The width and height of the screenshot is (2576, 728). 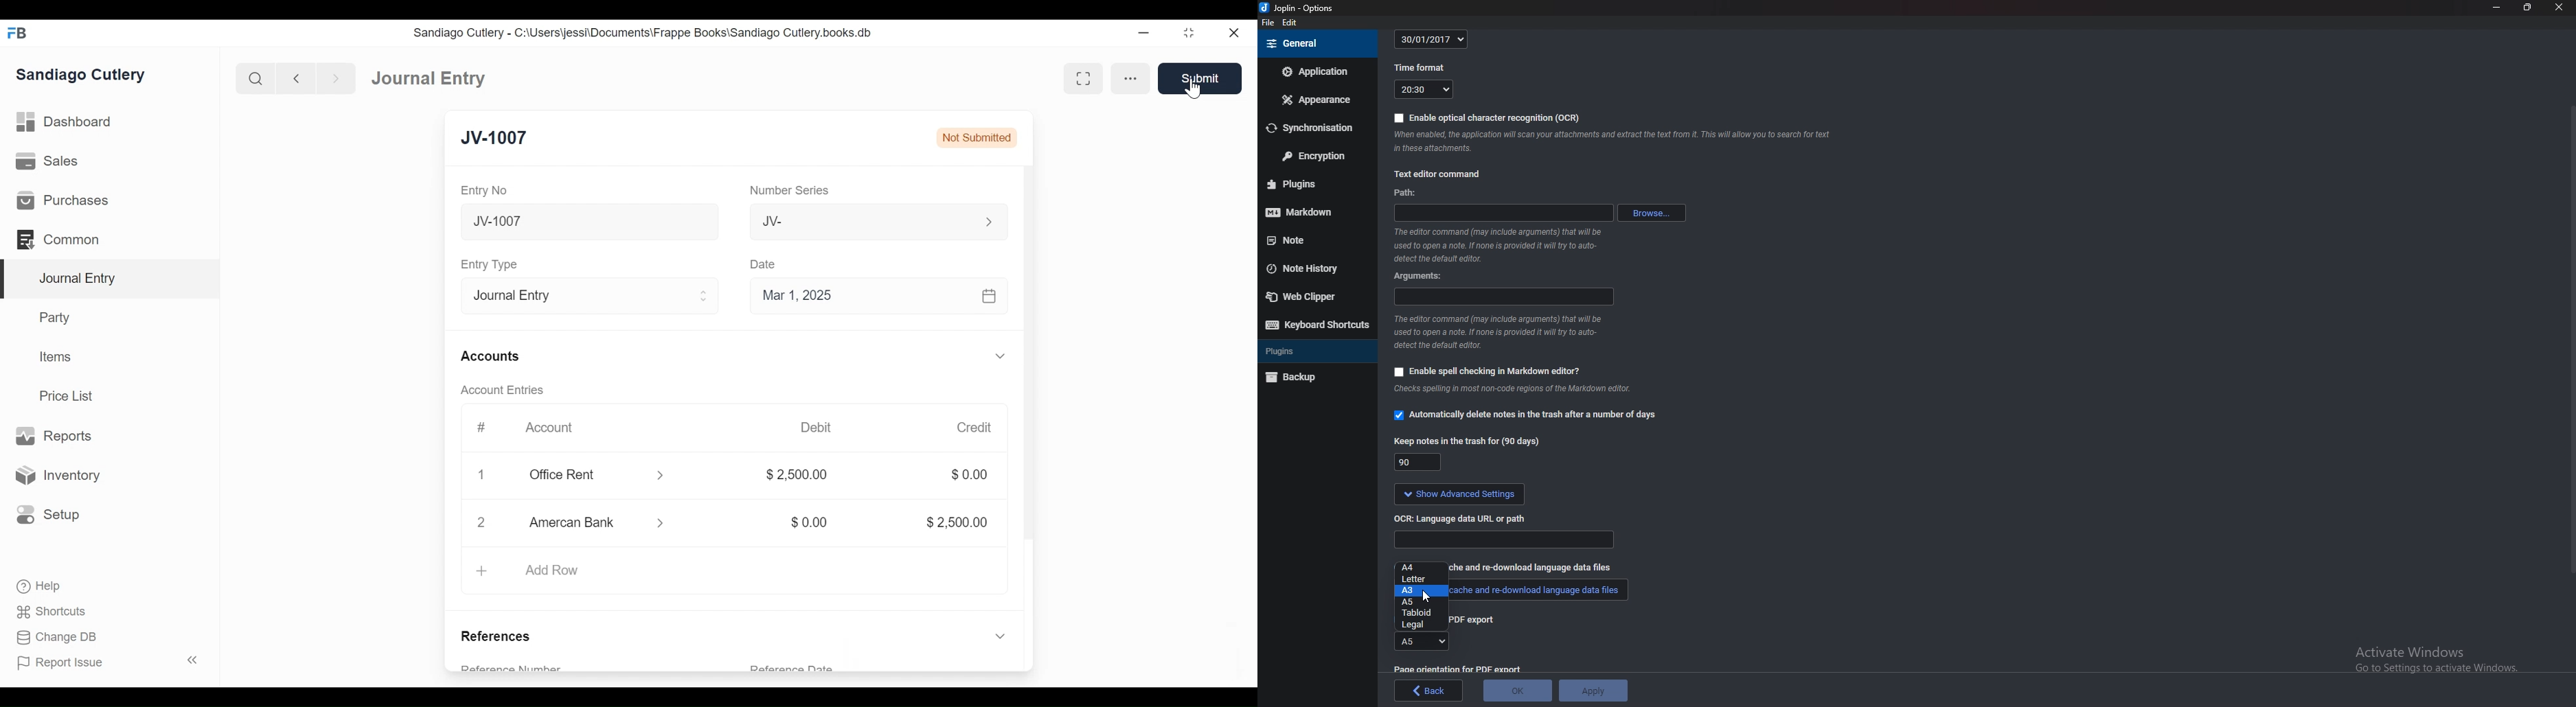 I want to click on next, so click(x=331, y=77).